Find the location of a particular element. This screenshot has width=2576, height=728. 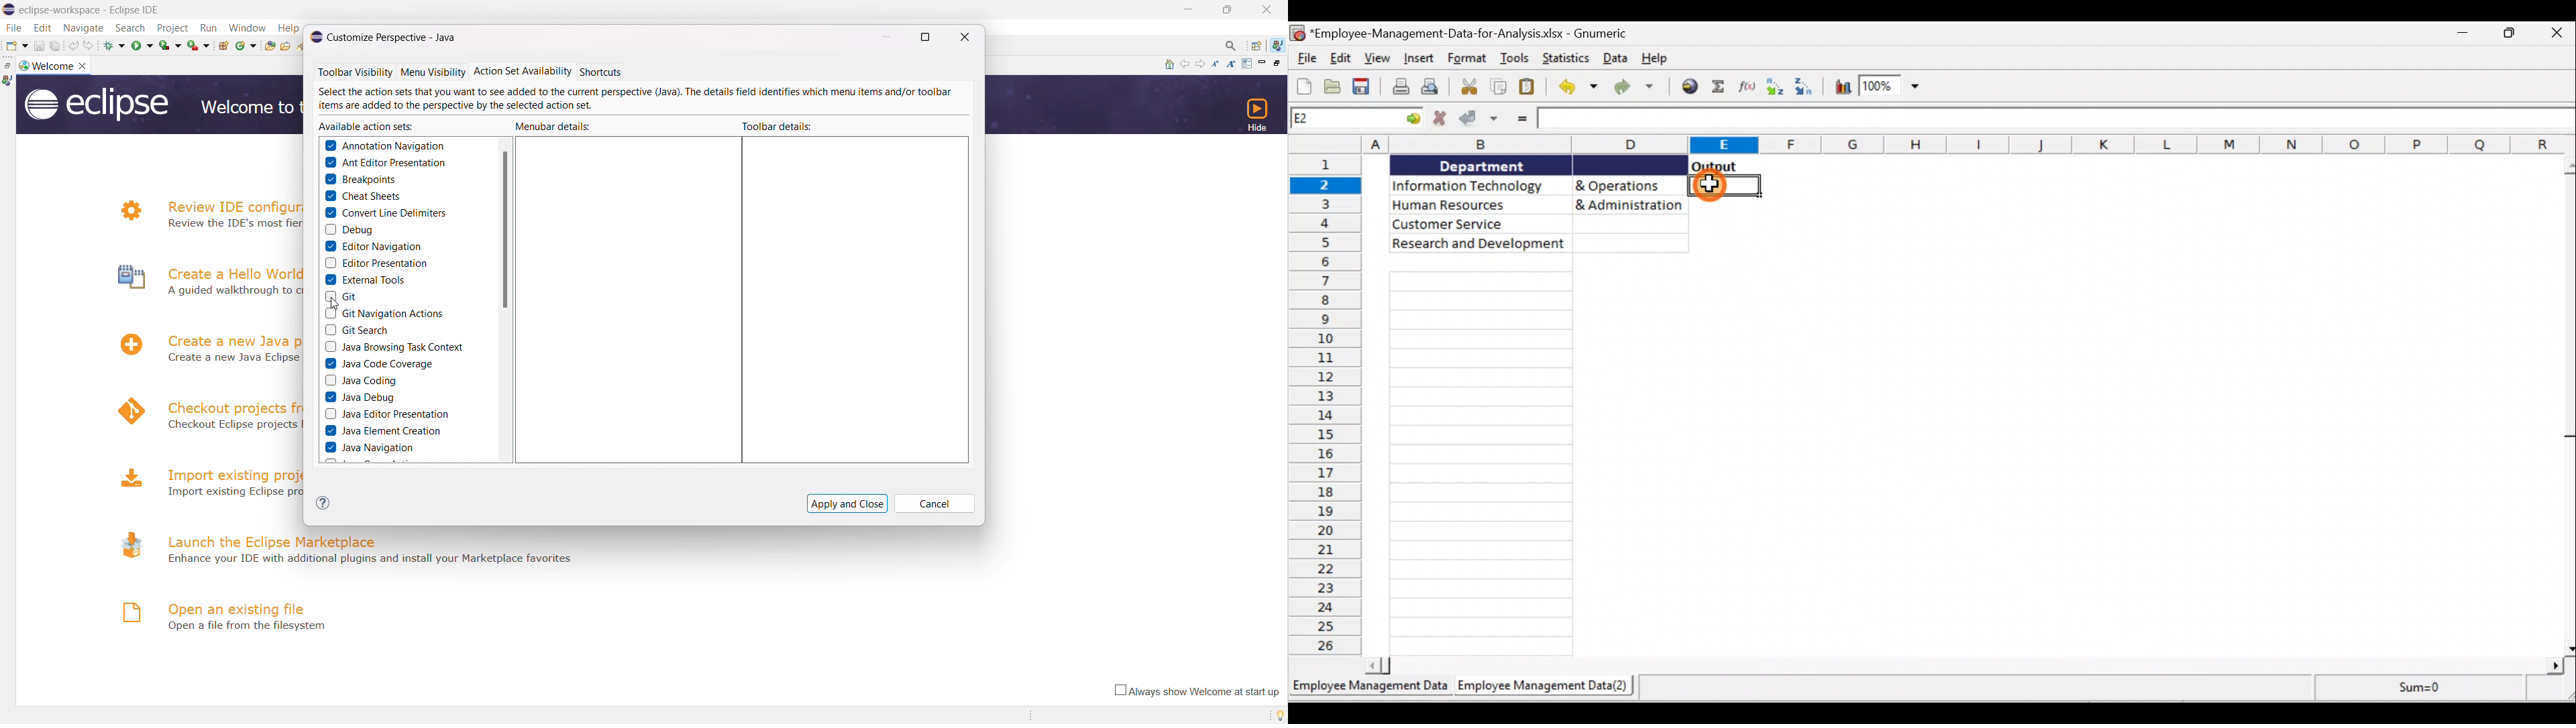

java navigation is located at coordinates (368, 447).